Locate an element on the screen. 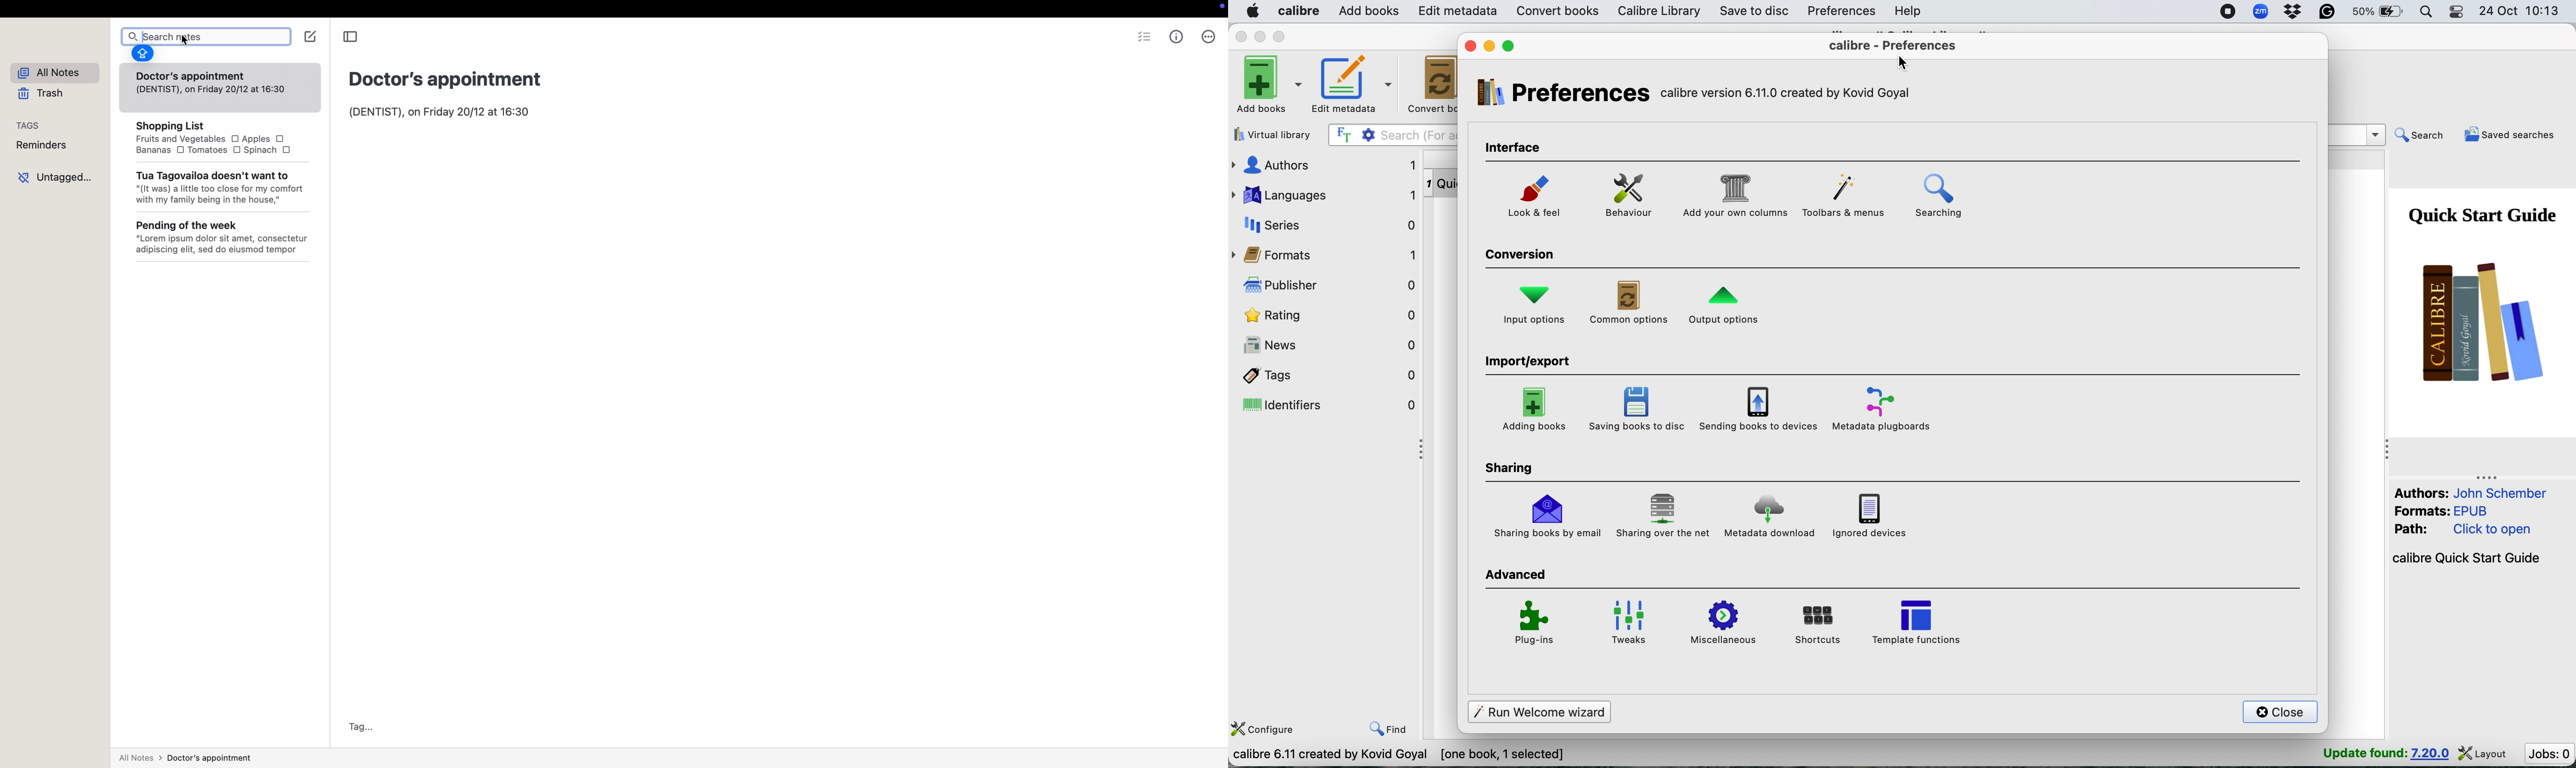 This screenshot has width=2576, height=784. look and feel is located at coordinates (1539, 198).